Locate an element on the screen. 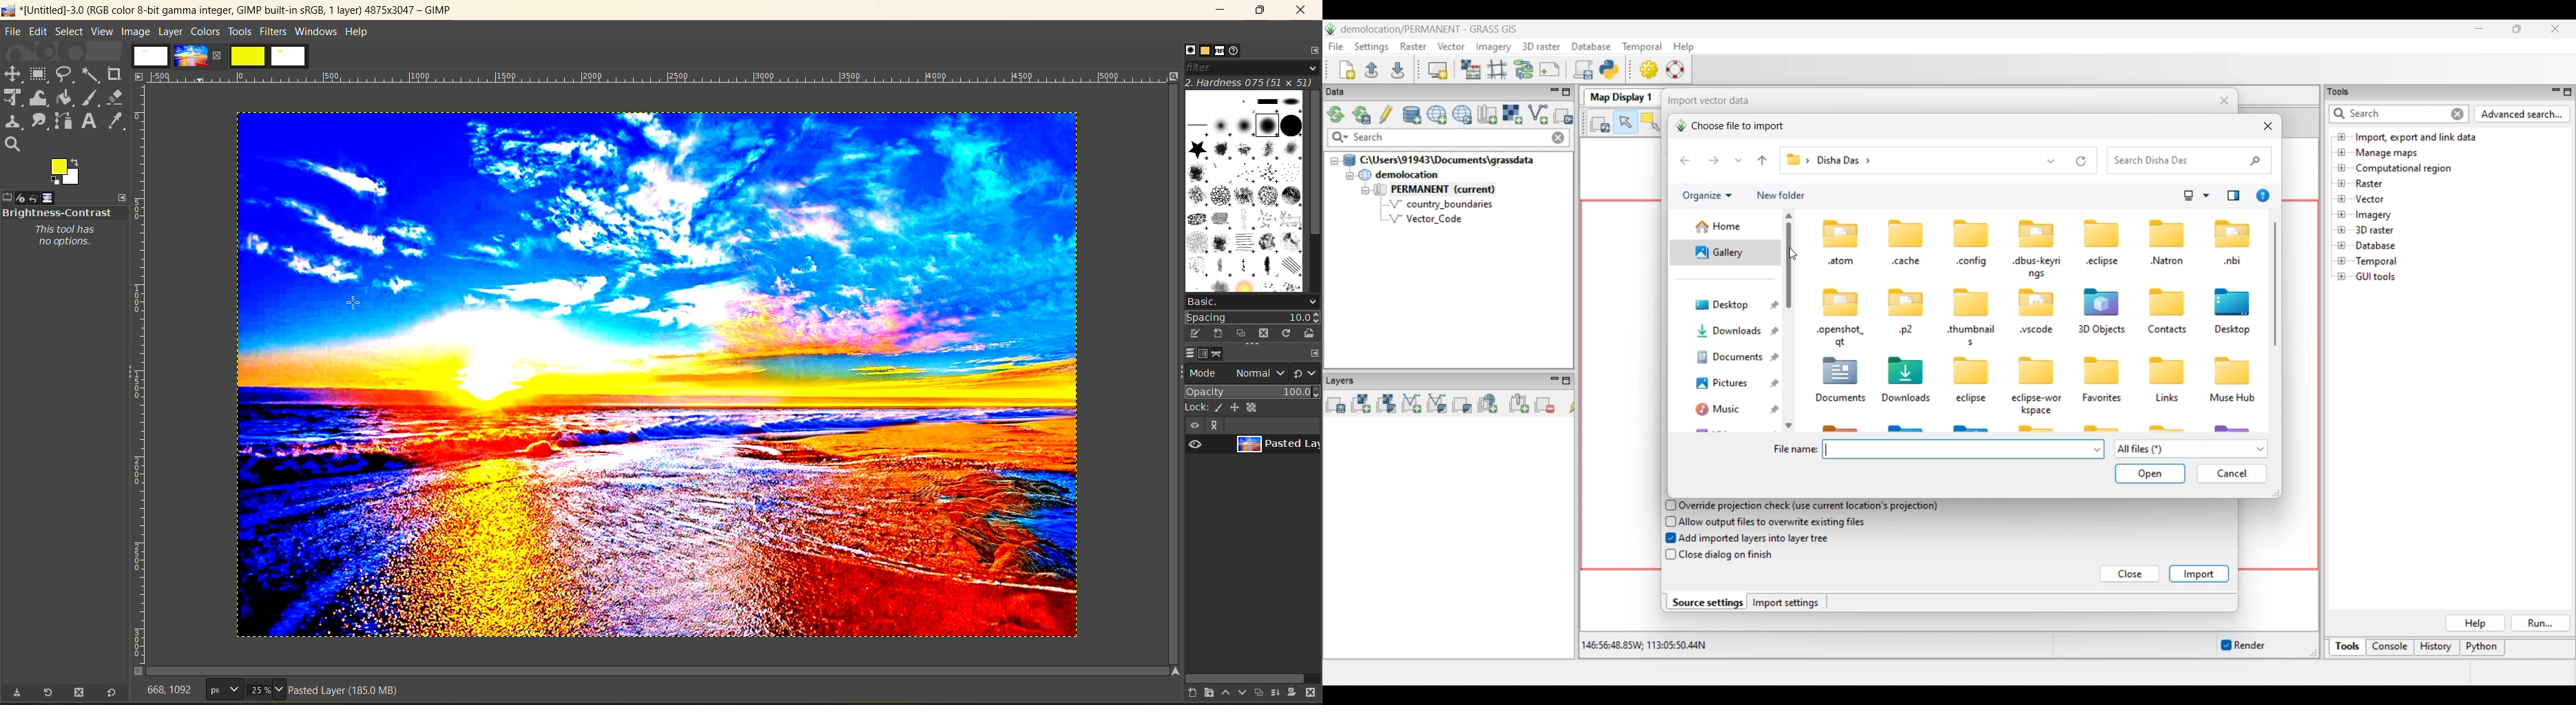 The height and width of the screenshot is (728, 2576). minimize is located at coordinates (1218, 10).